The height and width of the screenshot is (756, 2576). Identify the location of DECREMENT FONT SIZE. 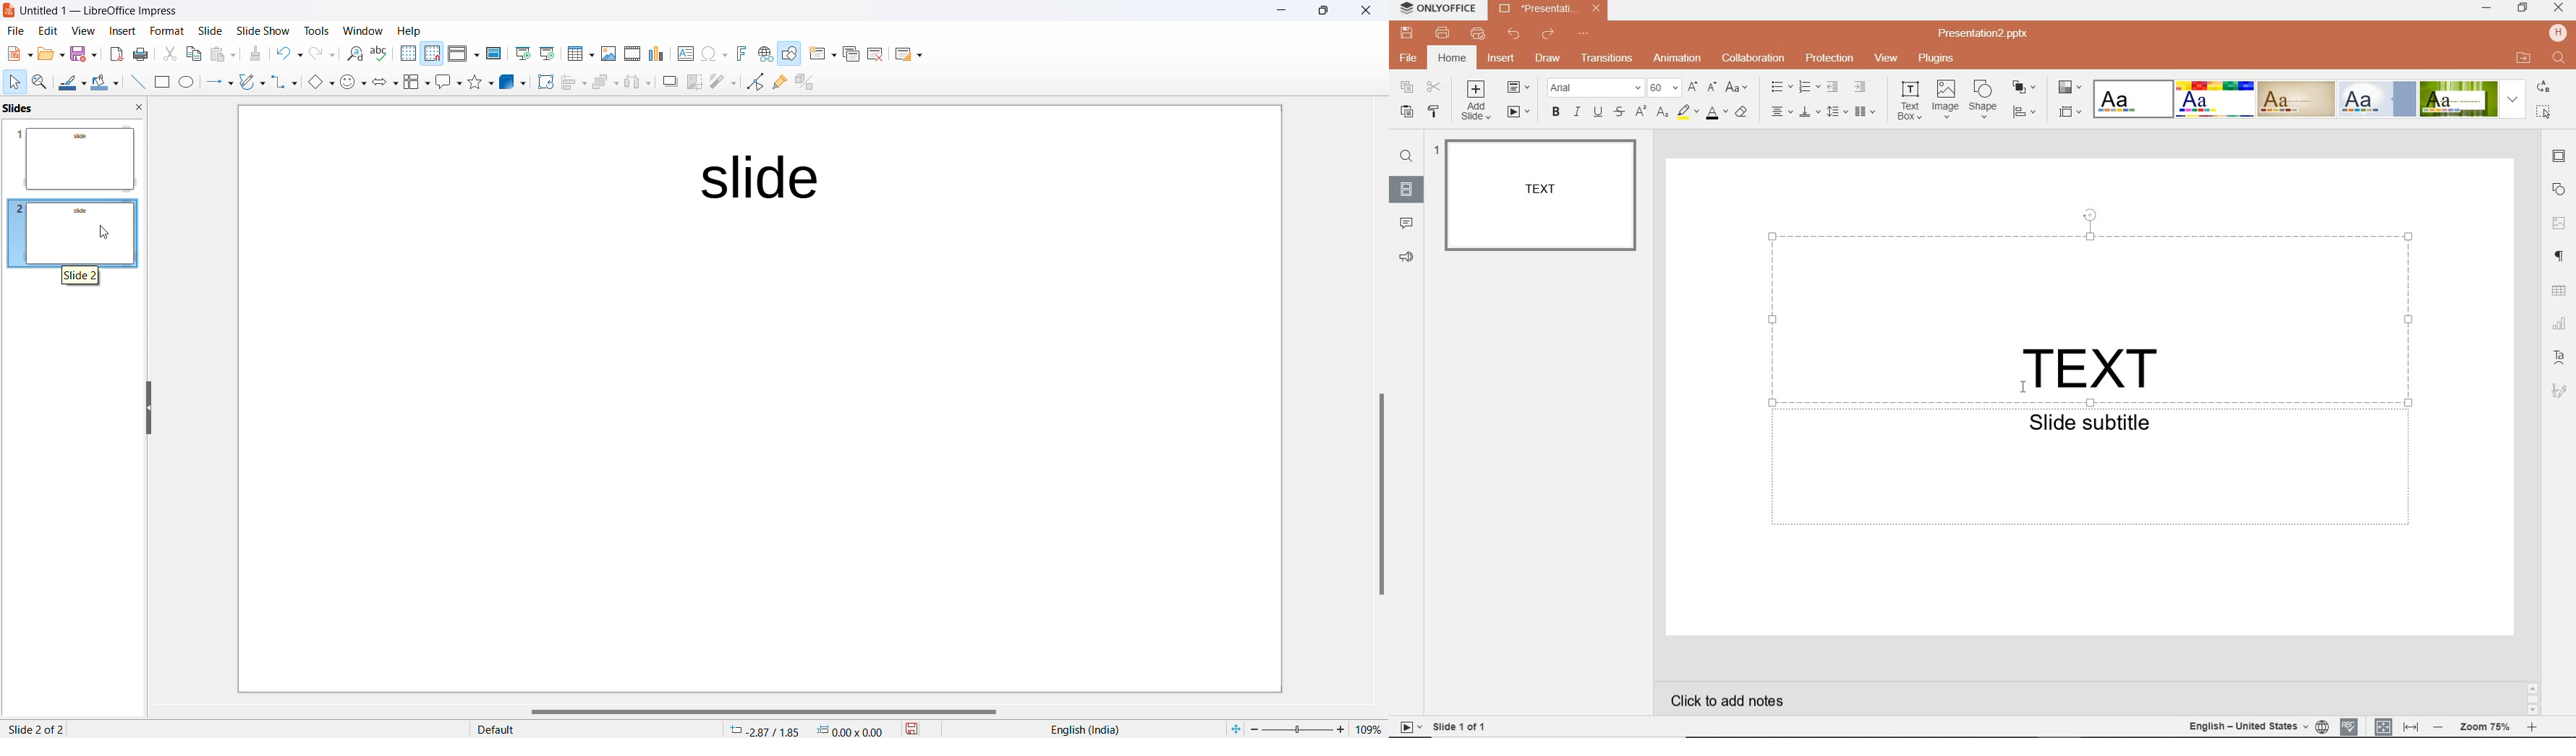
(1713, 88).